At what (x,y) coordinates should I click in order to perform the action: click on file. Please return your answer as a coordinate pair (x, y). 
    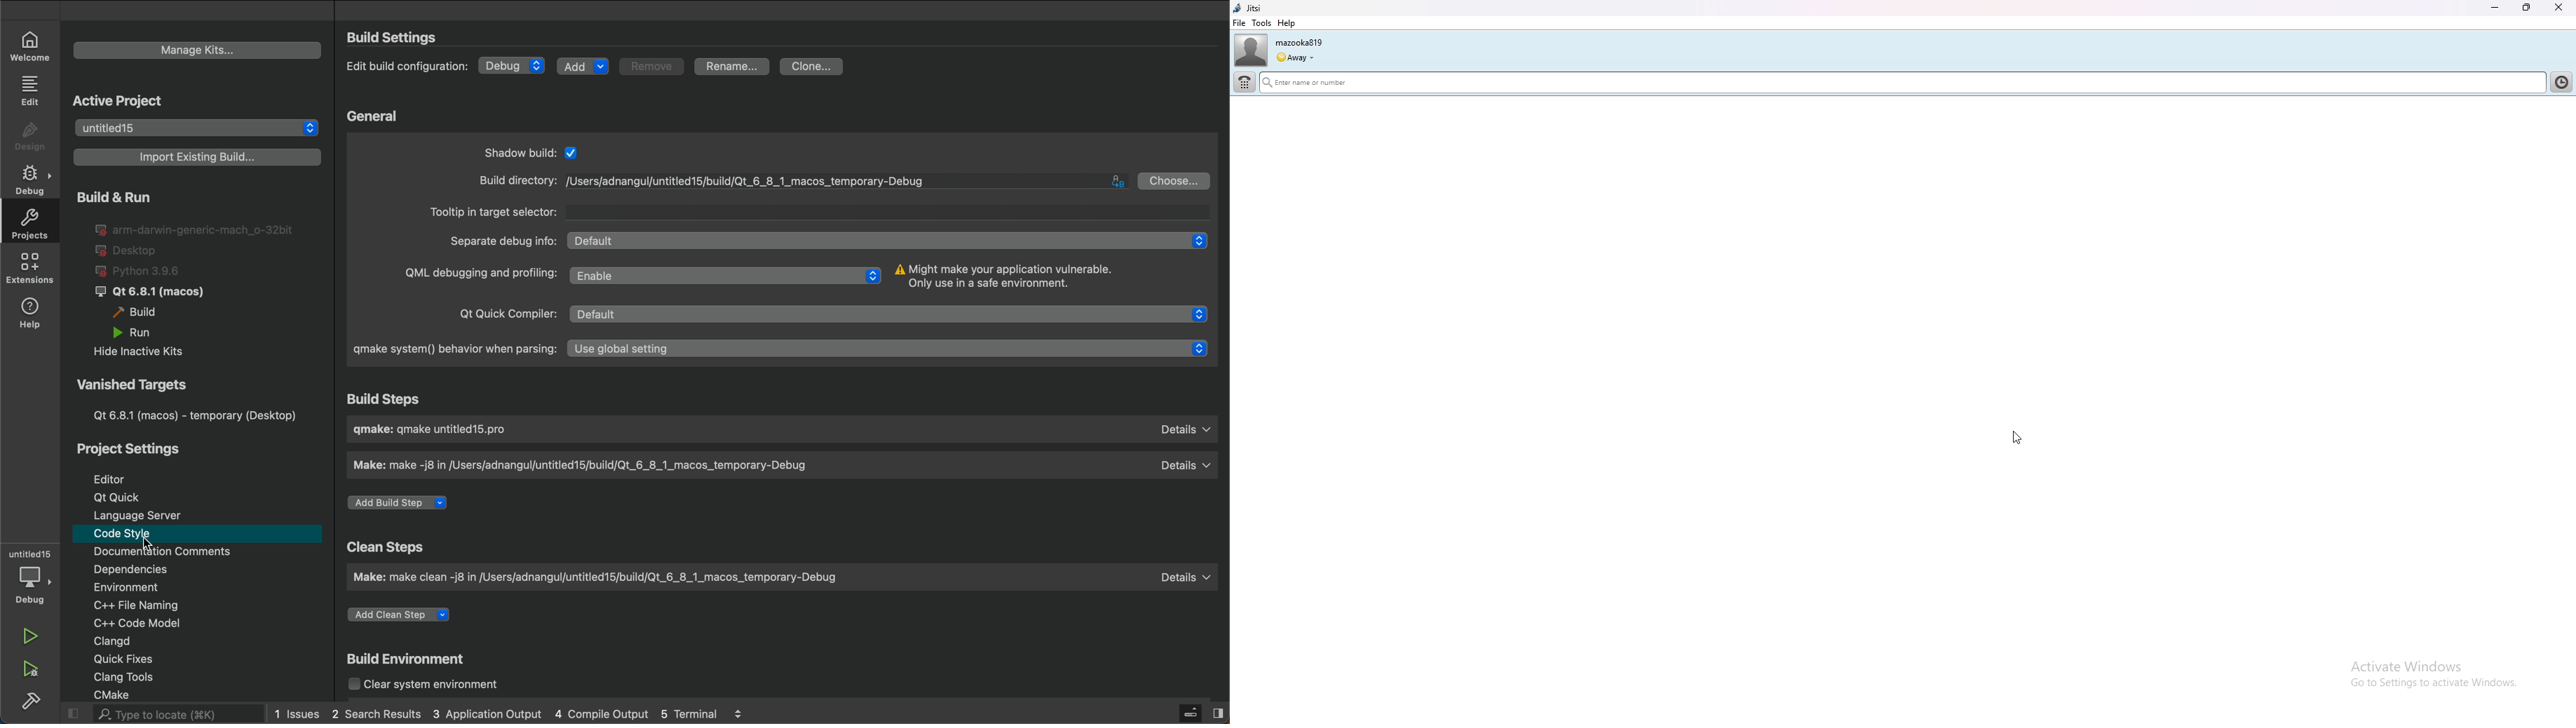
    Looking at the image, I should click on (1239, 23).